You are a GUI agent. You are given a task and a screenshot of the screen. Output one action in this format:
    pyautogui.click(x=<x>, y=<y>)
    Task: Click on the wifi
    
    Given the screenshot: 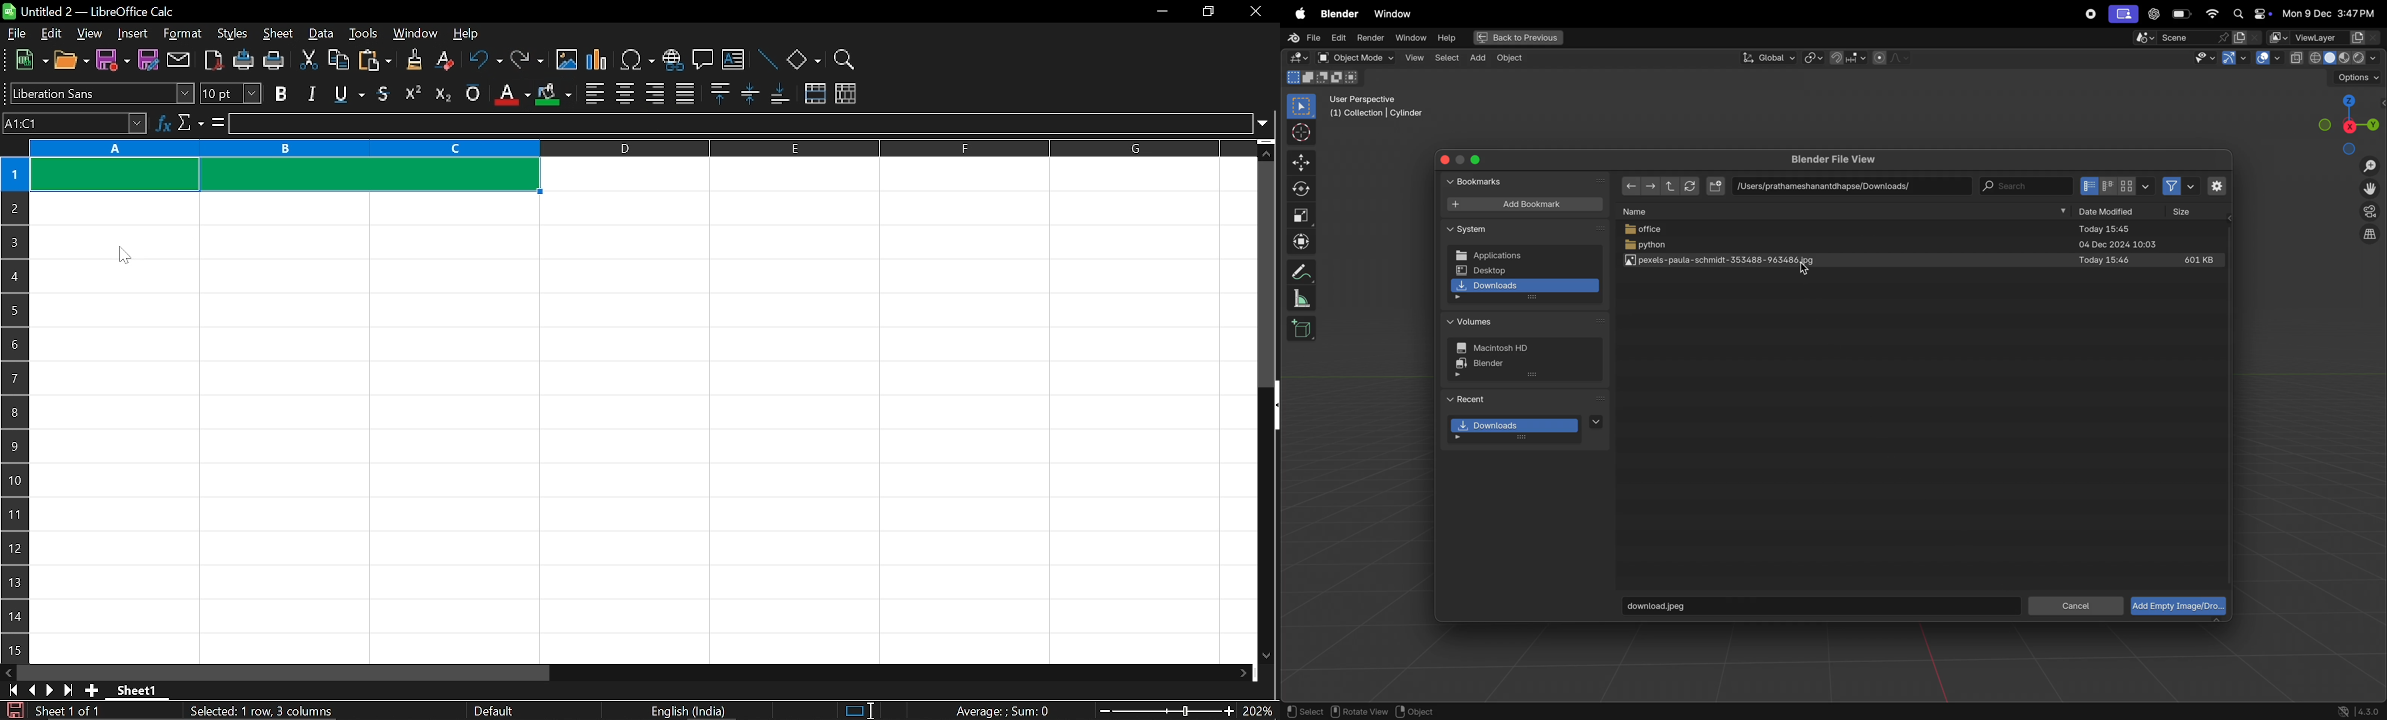 What is the action you would take?
    pyautogui.click(x=2212, y=14)
    